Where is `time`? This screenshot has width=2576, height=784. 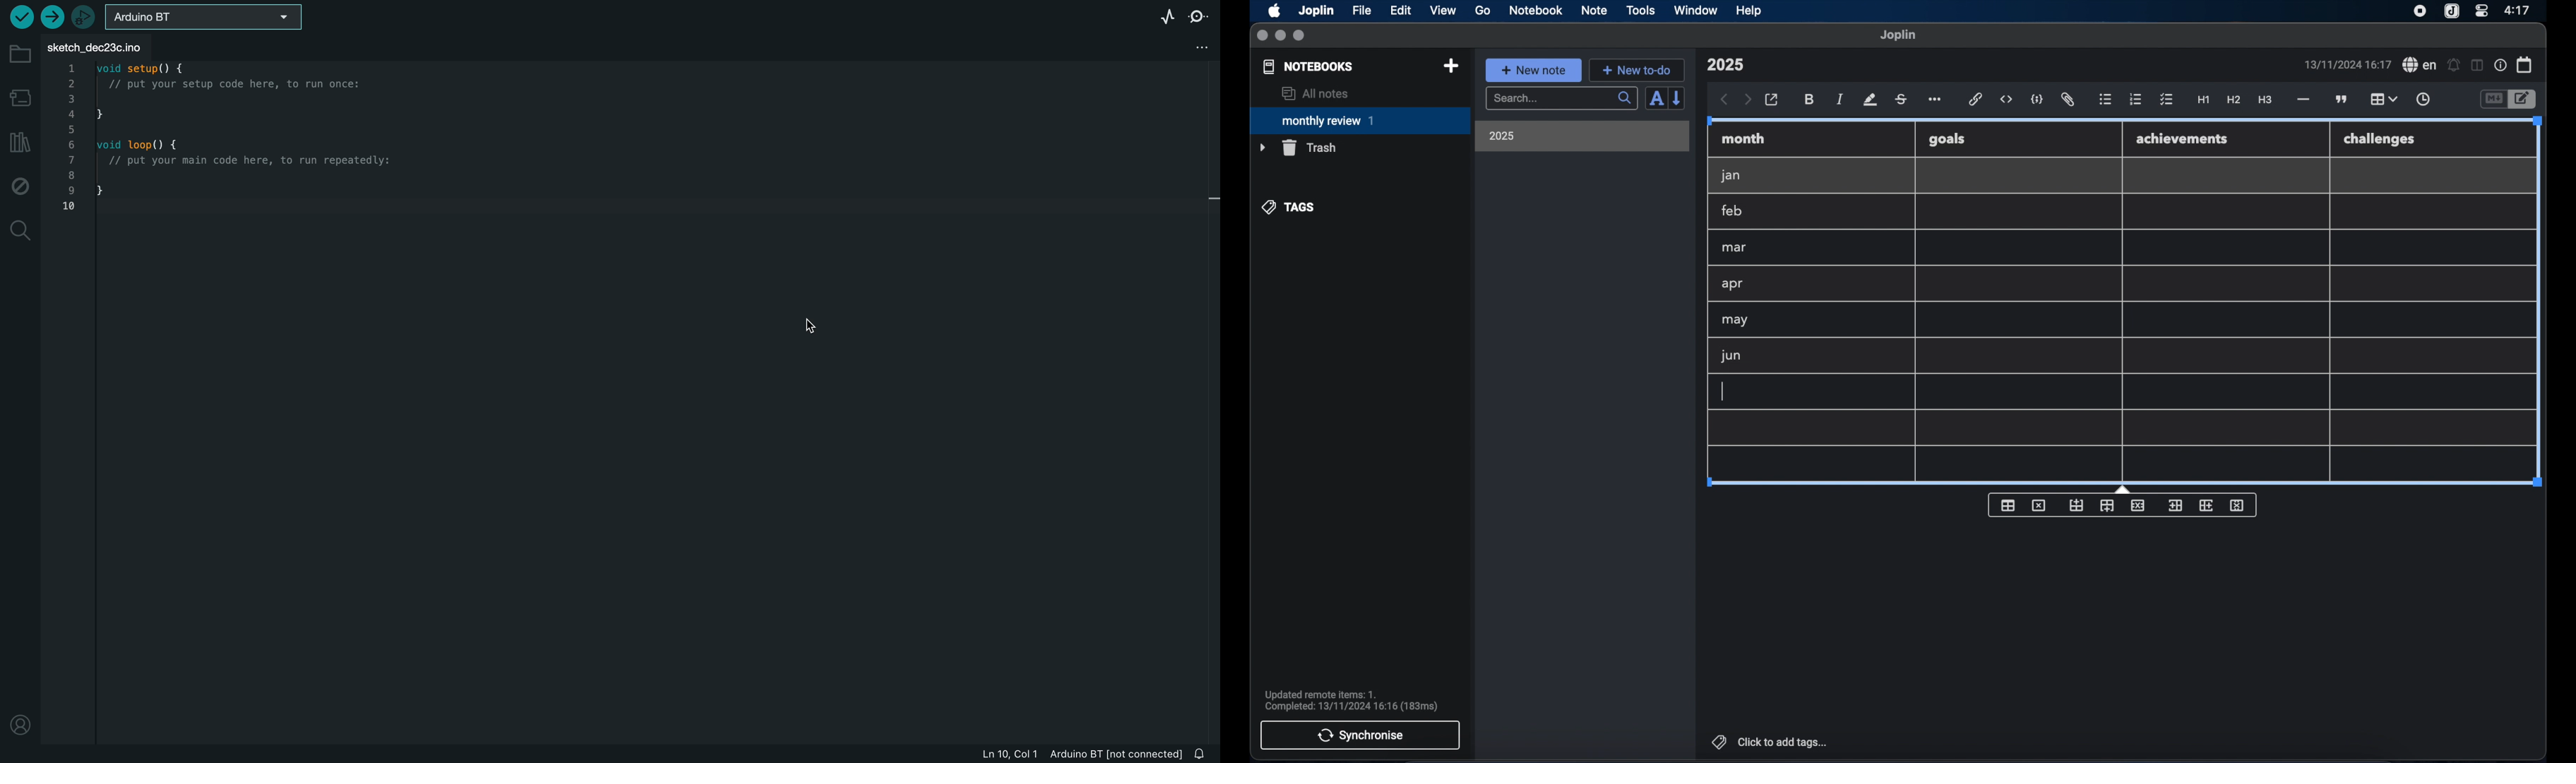
time is located at coordinates (2519, 10).